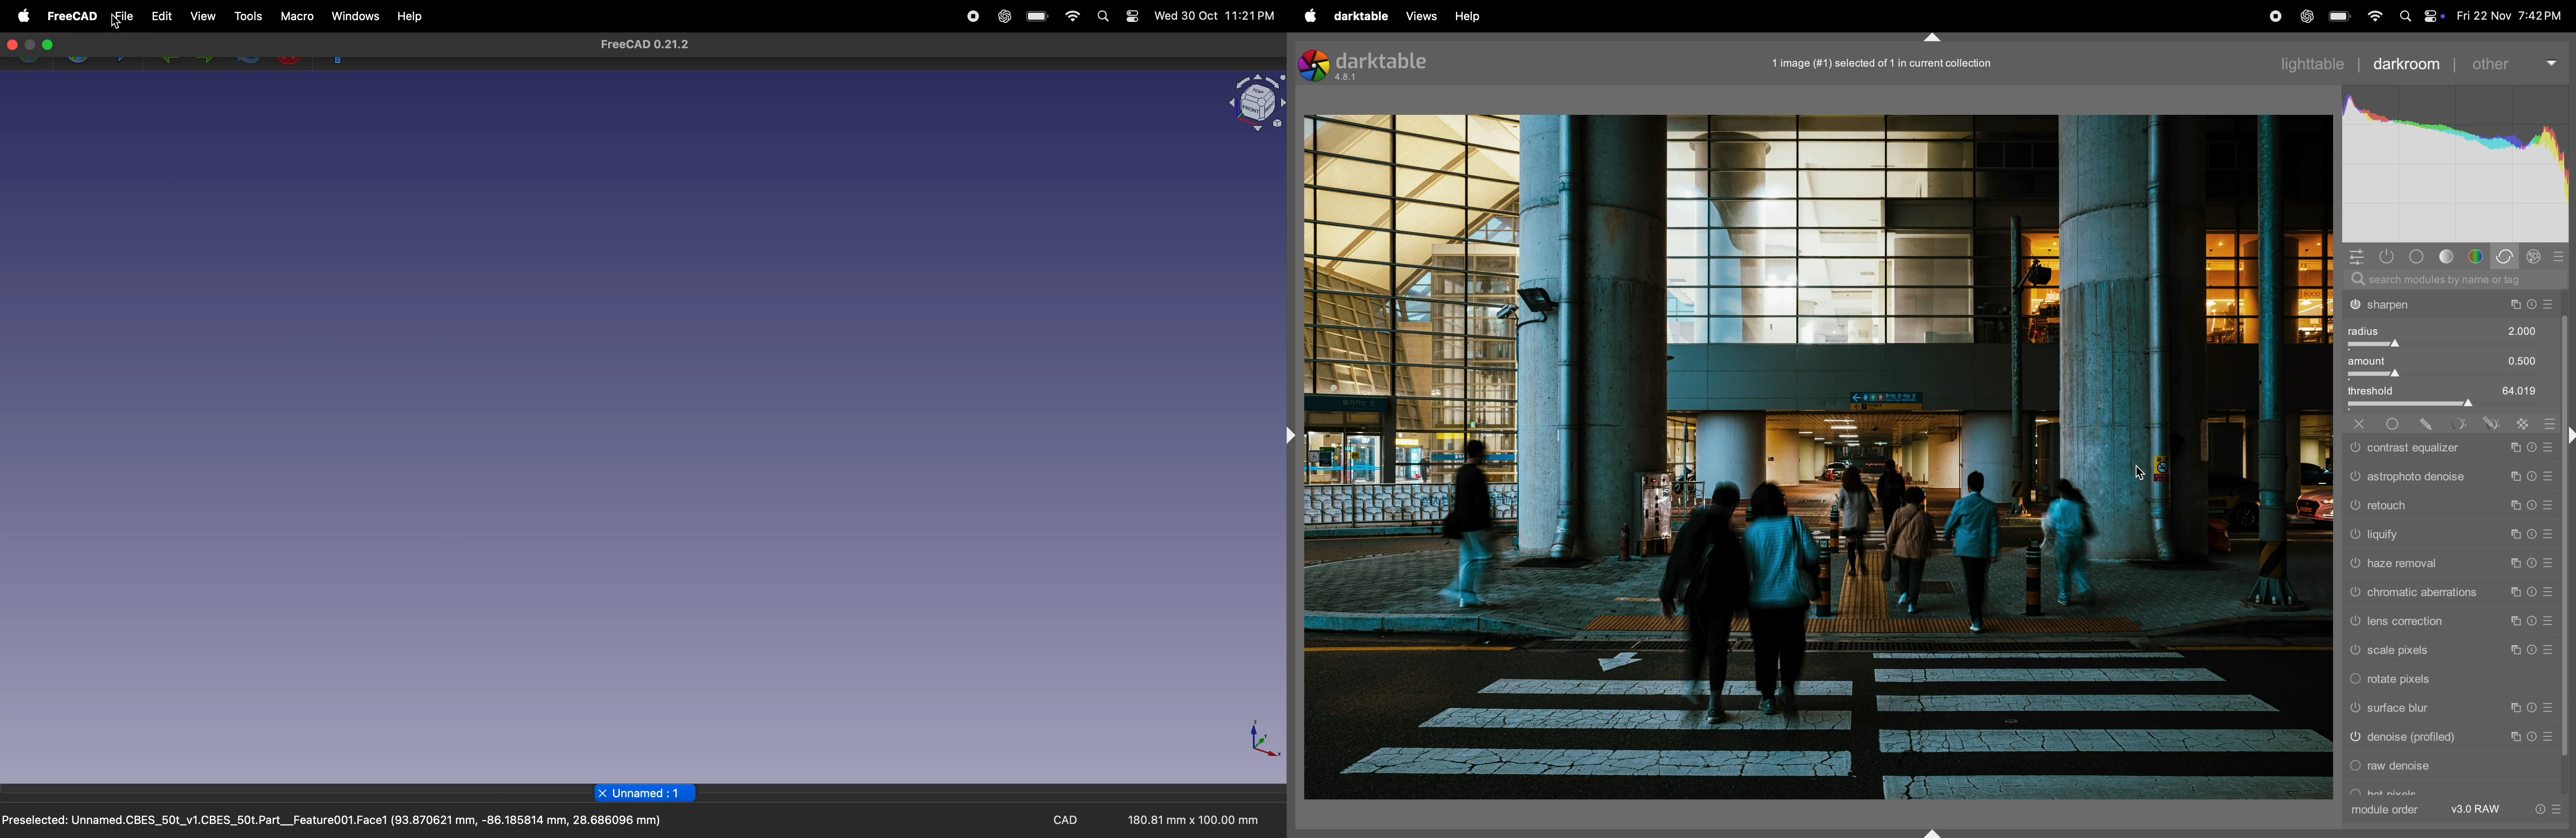 This screenshot has width=2576, height=840. I want to click on image, so click(1817, 458).